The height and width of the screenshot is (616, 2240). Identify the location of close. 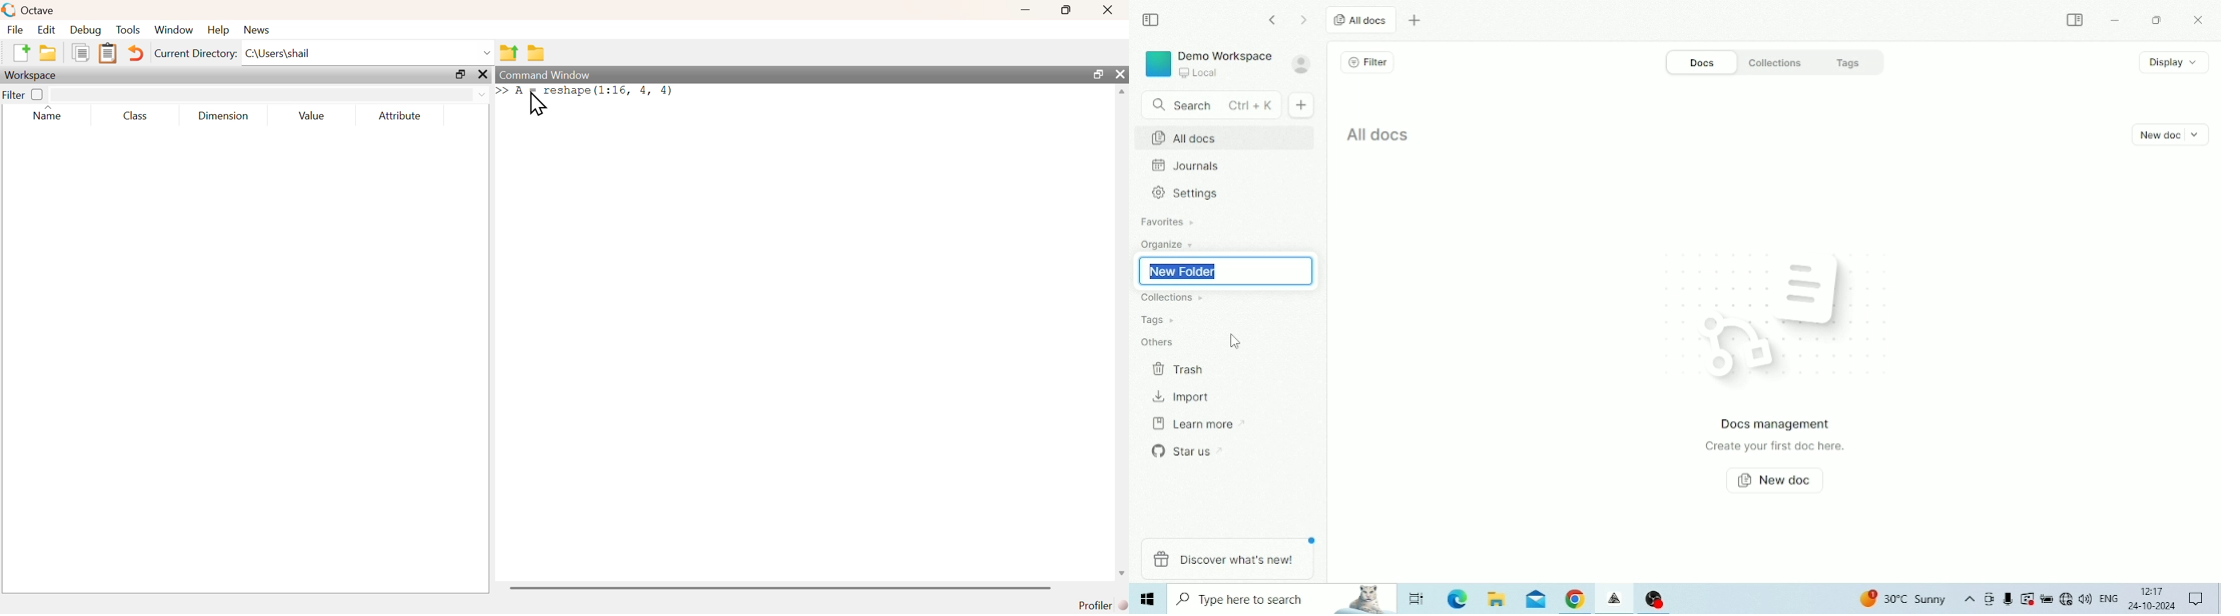
(485, 75).